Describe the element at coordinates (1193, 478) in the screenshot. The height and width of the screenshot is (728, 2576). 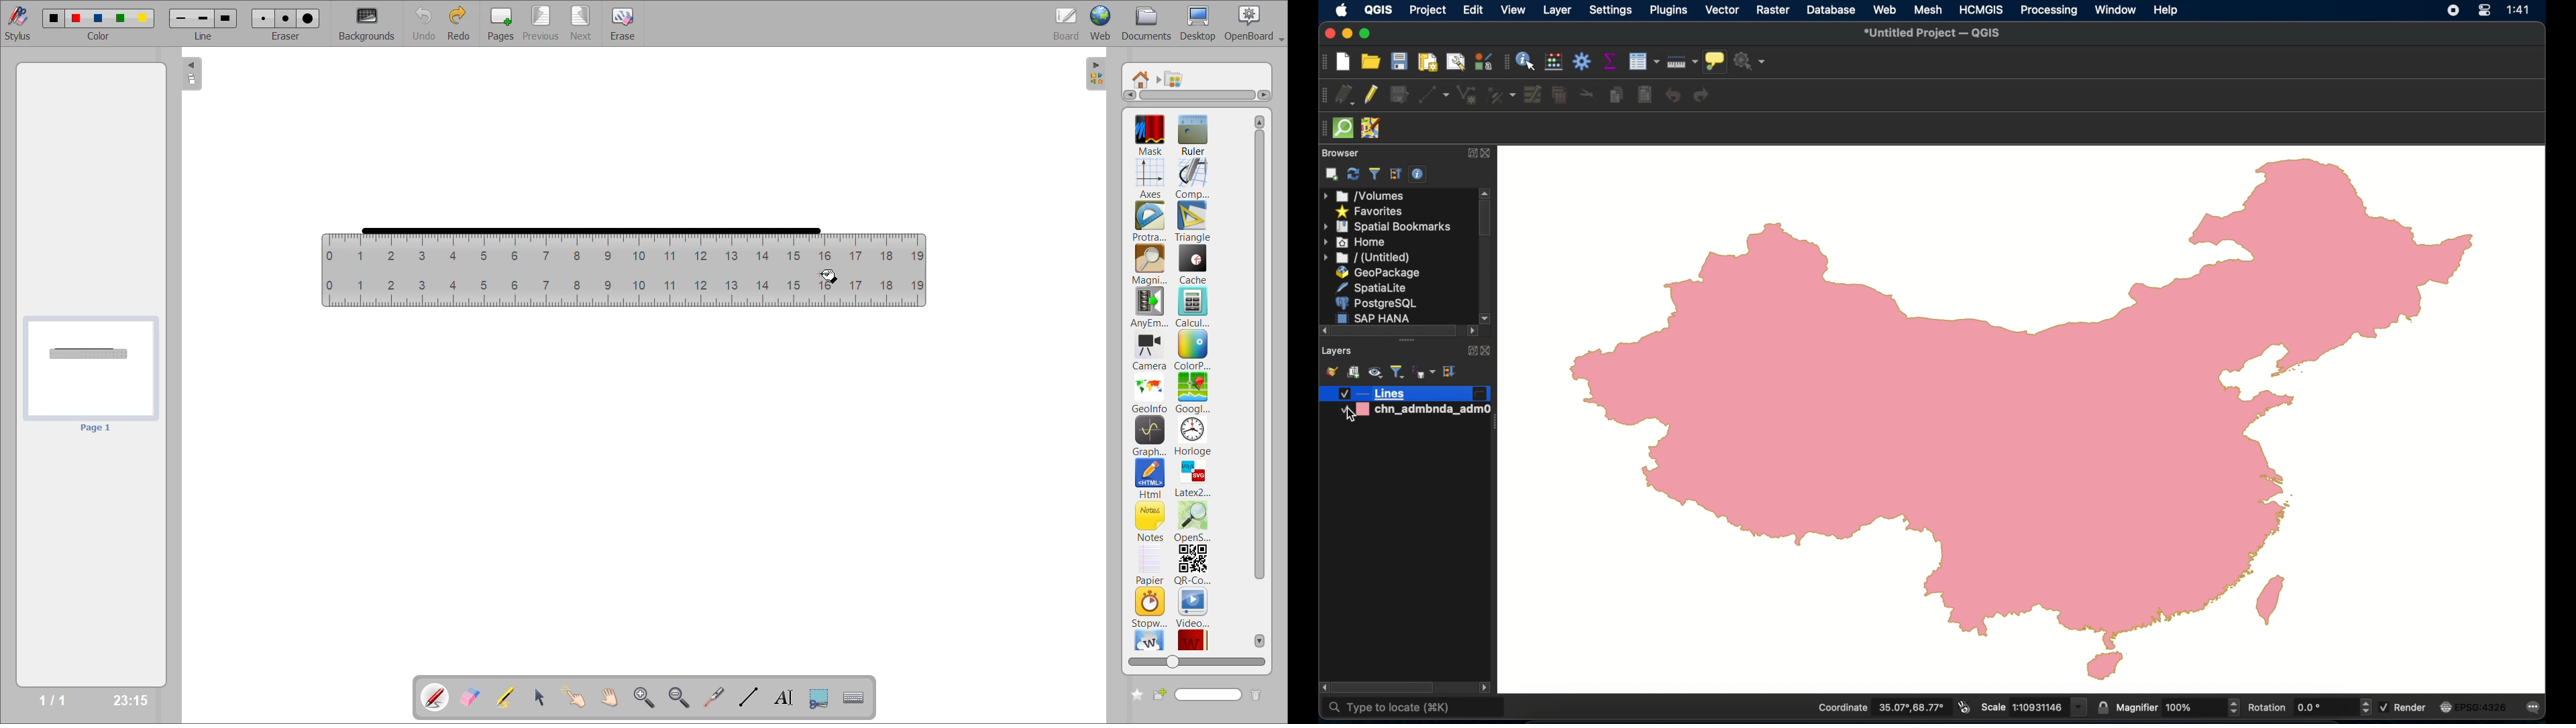
I see `latex2svg` at that location.